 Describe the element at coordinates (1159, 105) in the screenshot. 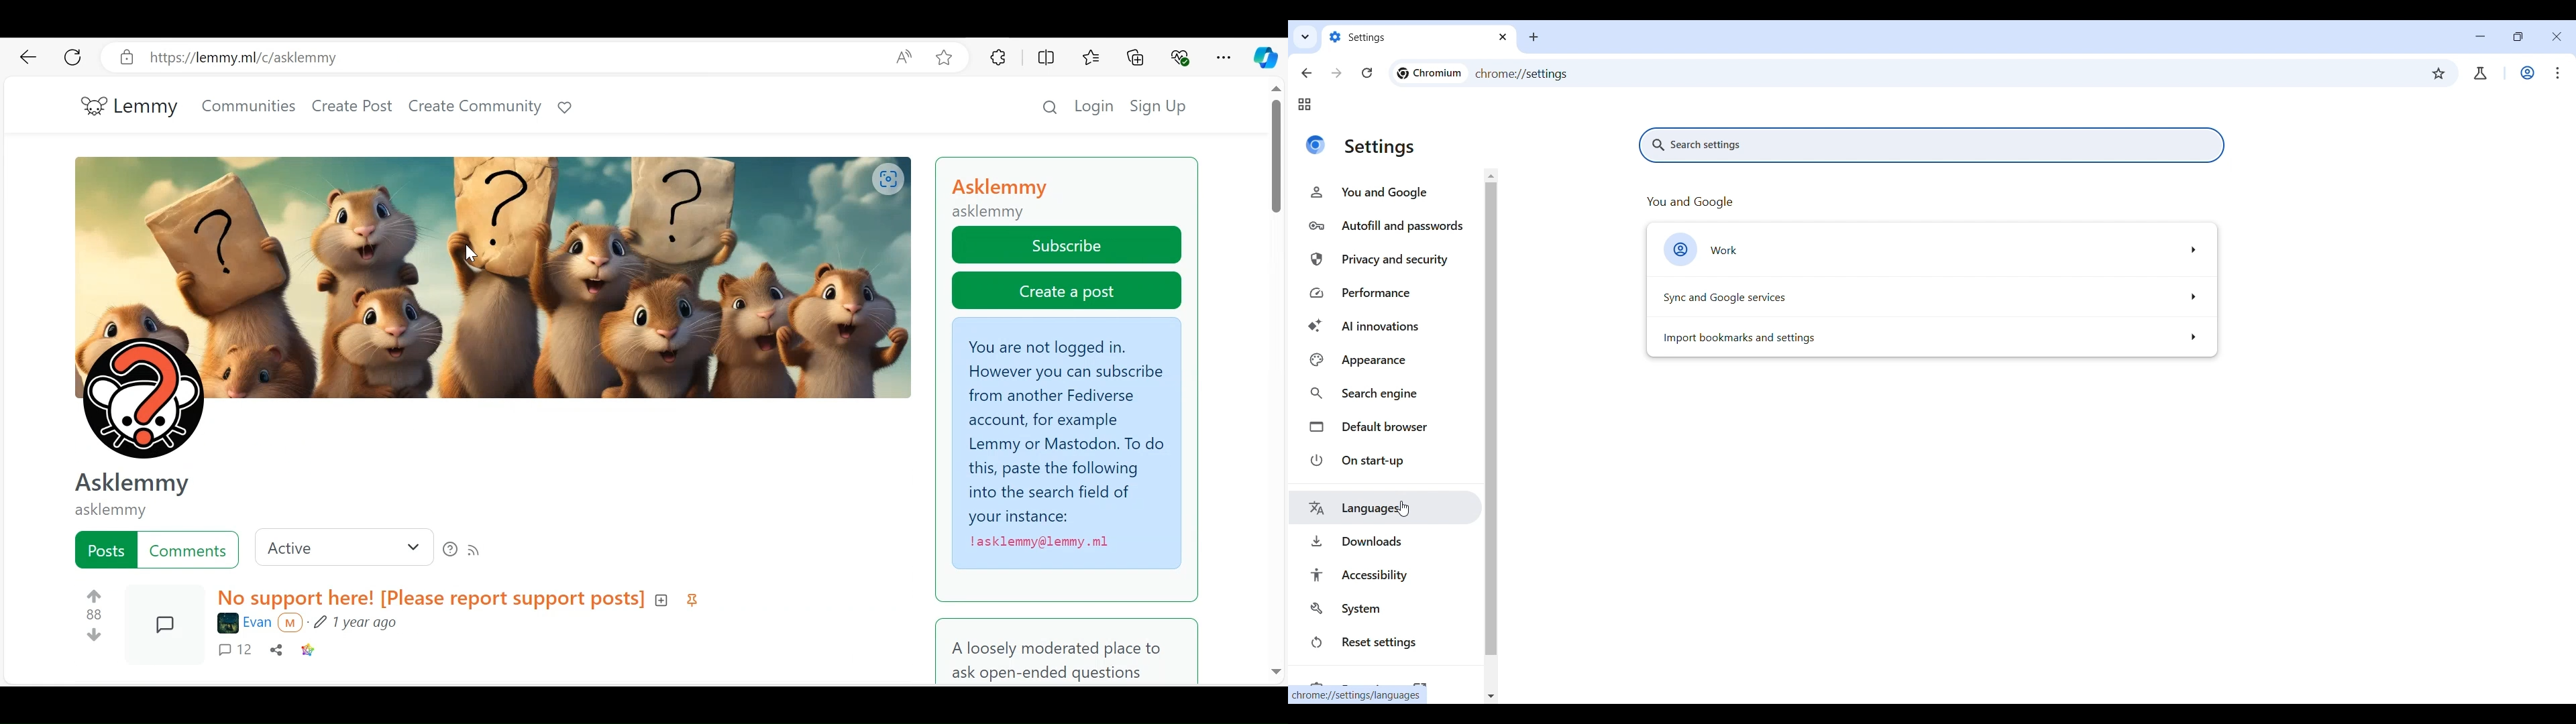

I see `Sign up` at that location.